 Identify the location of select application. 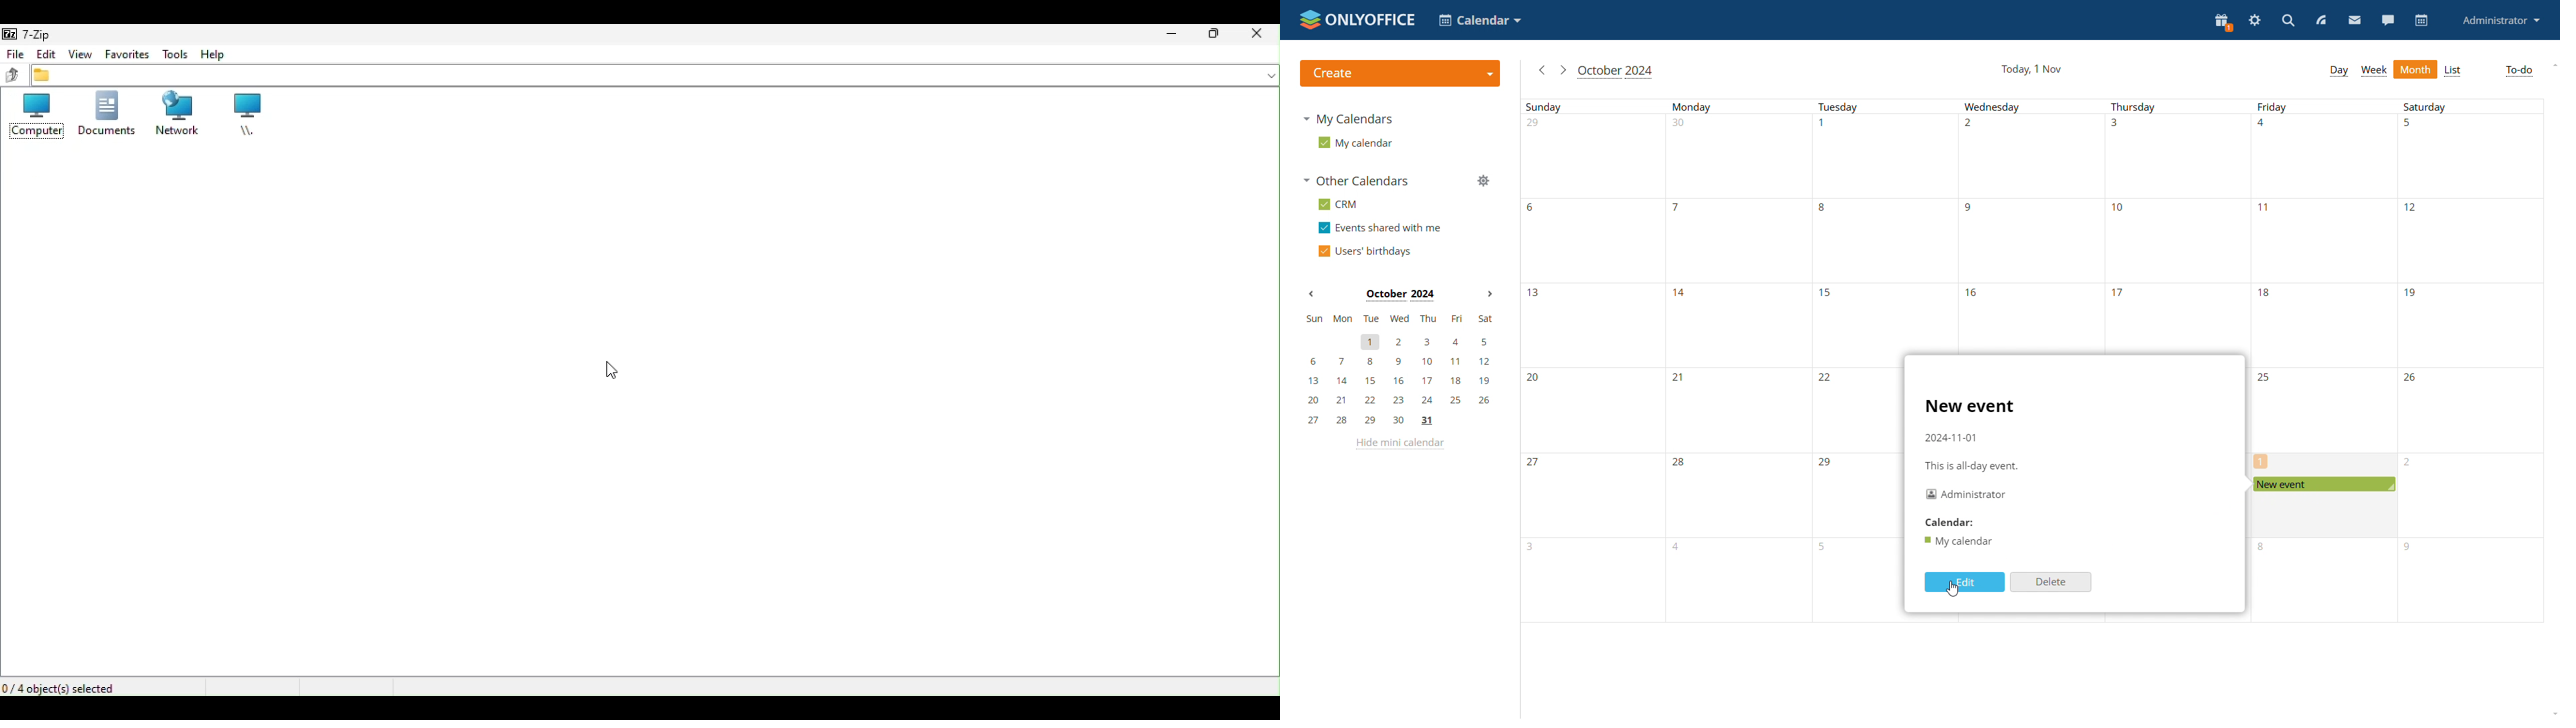
(1482, 21).